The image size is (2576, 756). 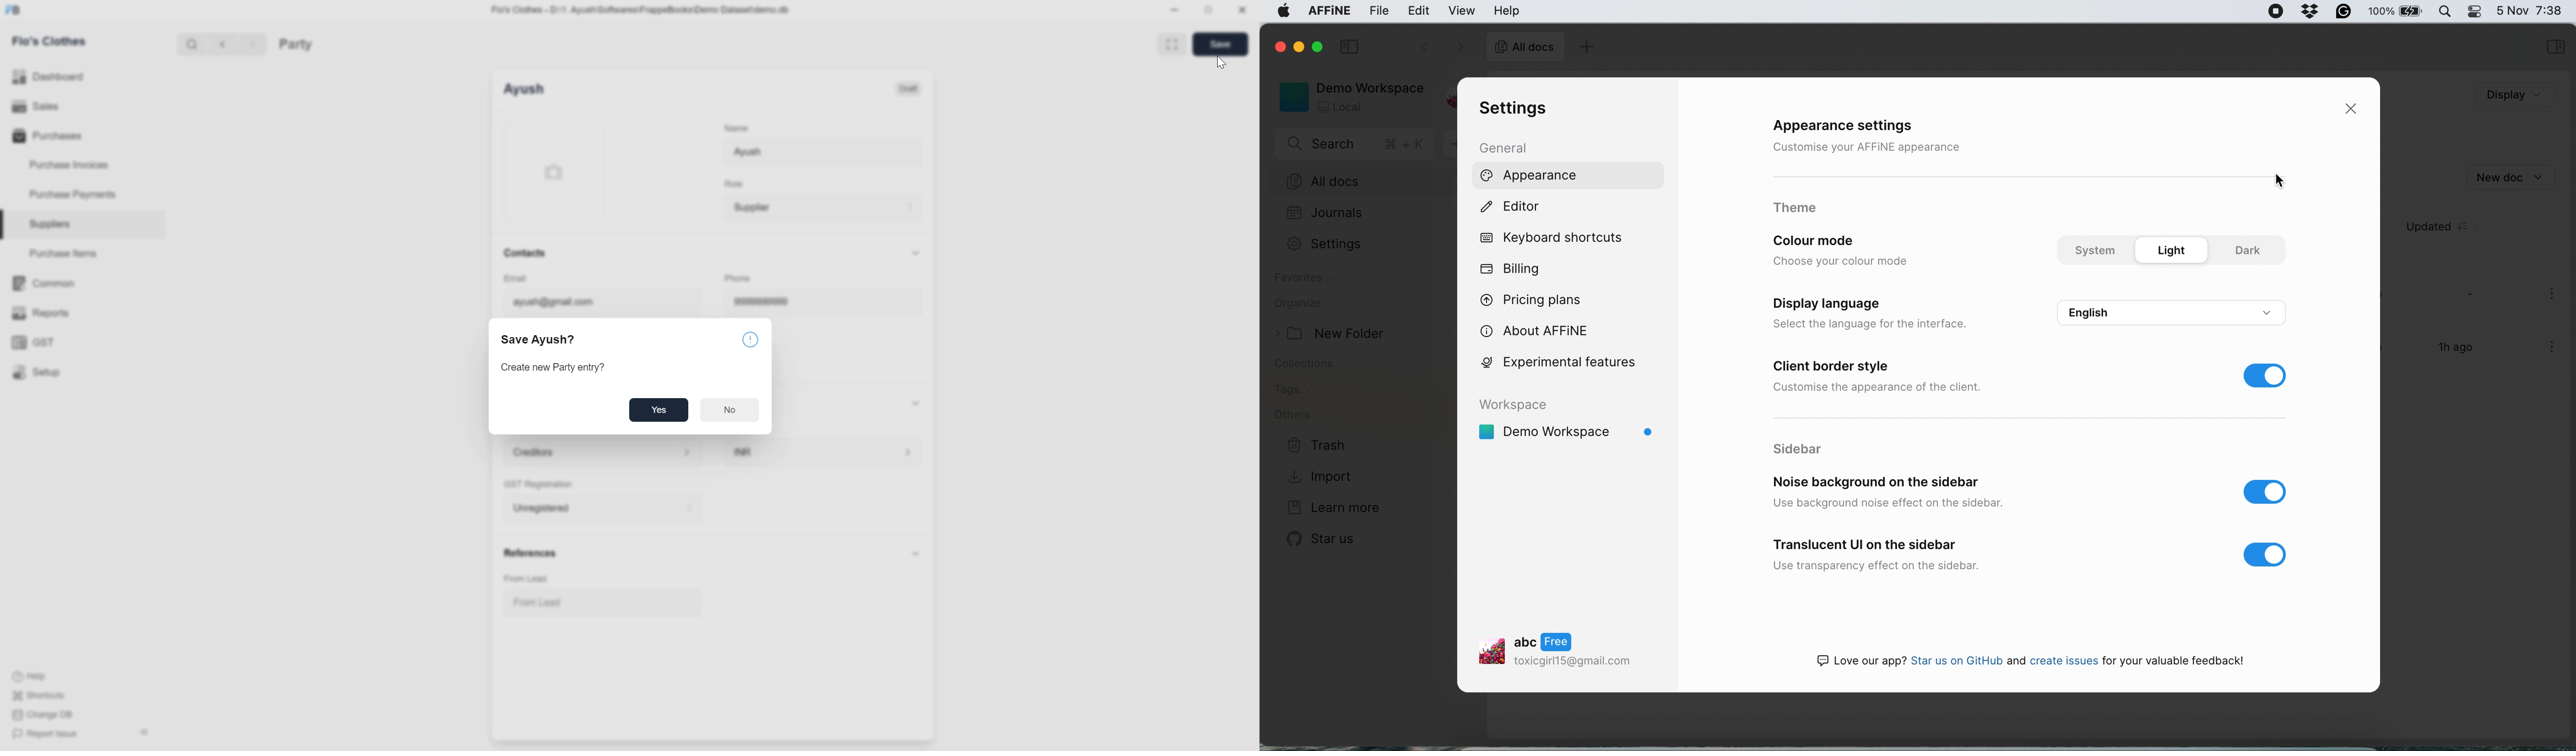 I want to click on system logo, so click(x=1283, y=14).